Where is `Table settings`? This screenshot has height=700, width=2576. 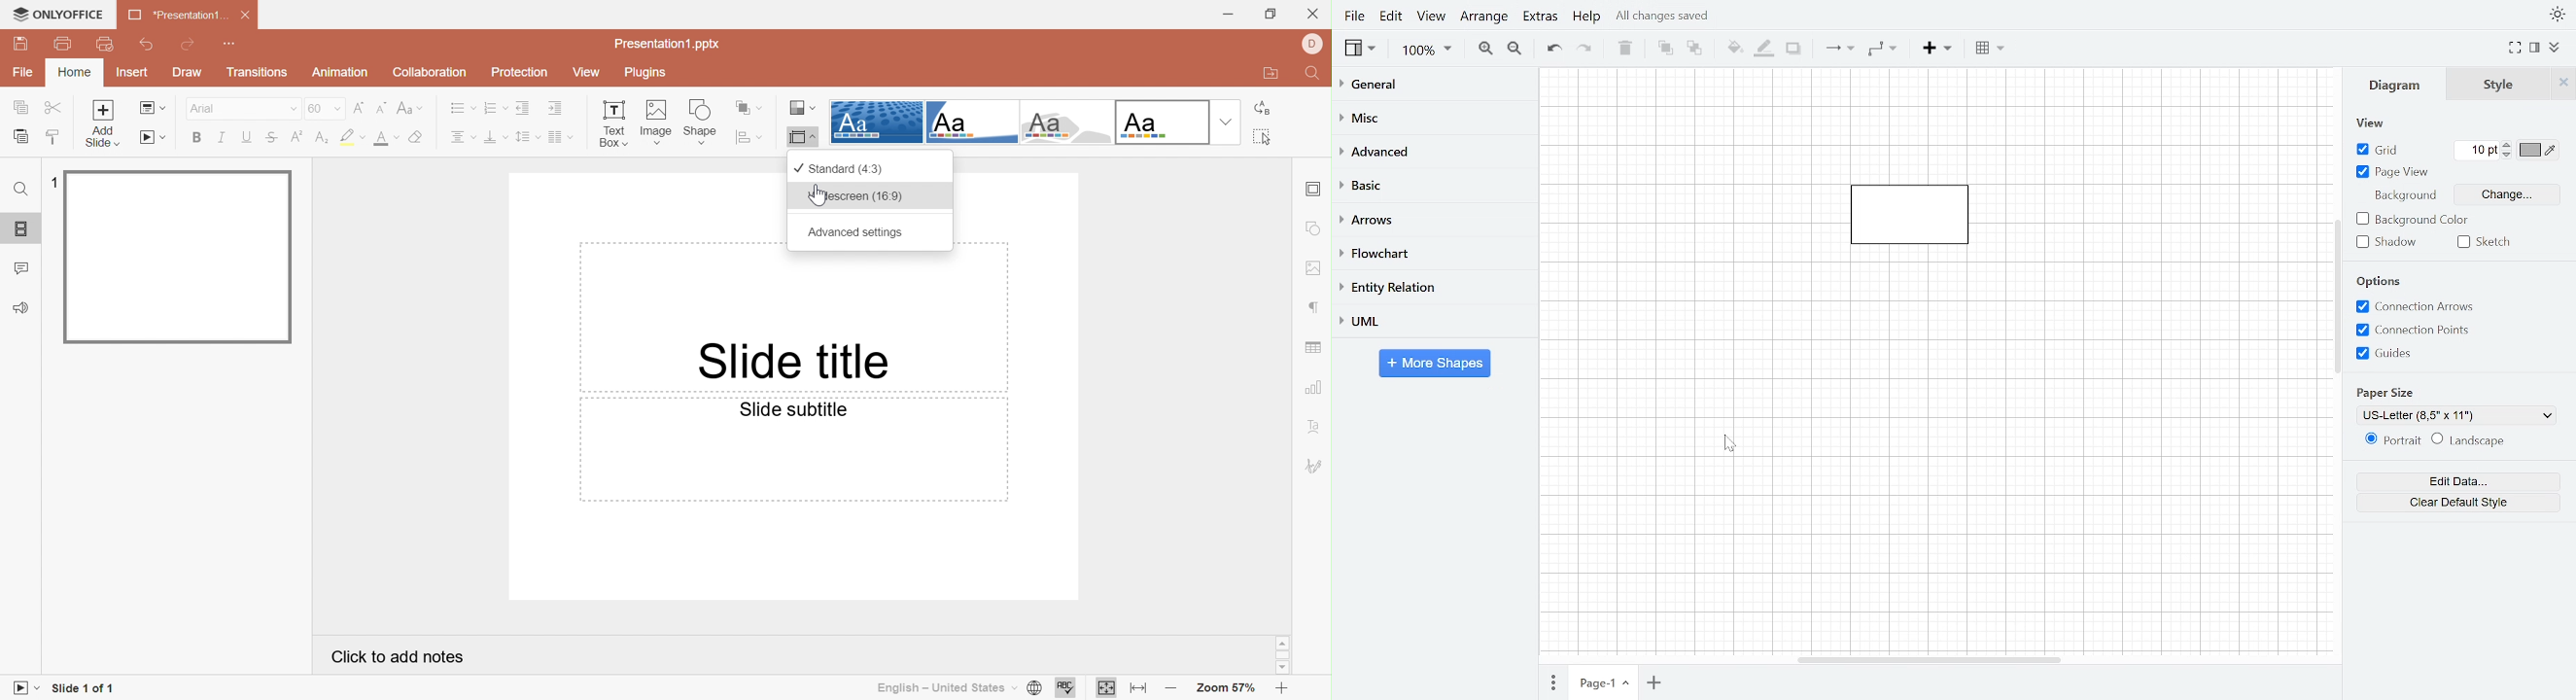
Table settings is located at coordinates (1314, 349).